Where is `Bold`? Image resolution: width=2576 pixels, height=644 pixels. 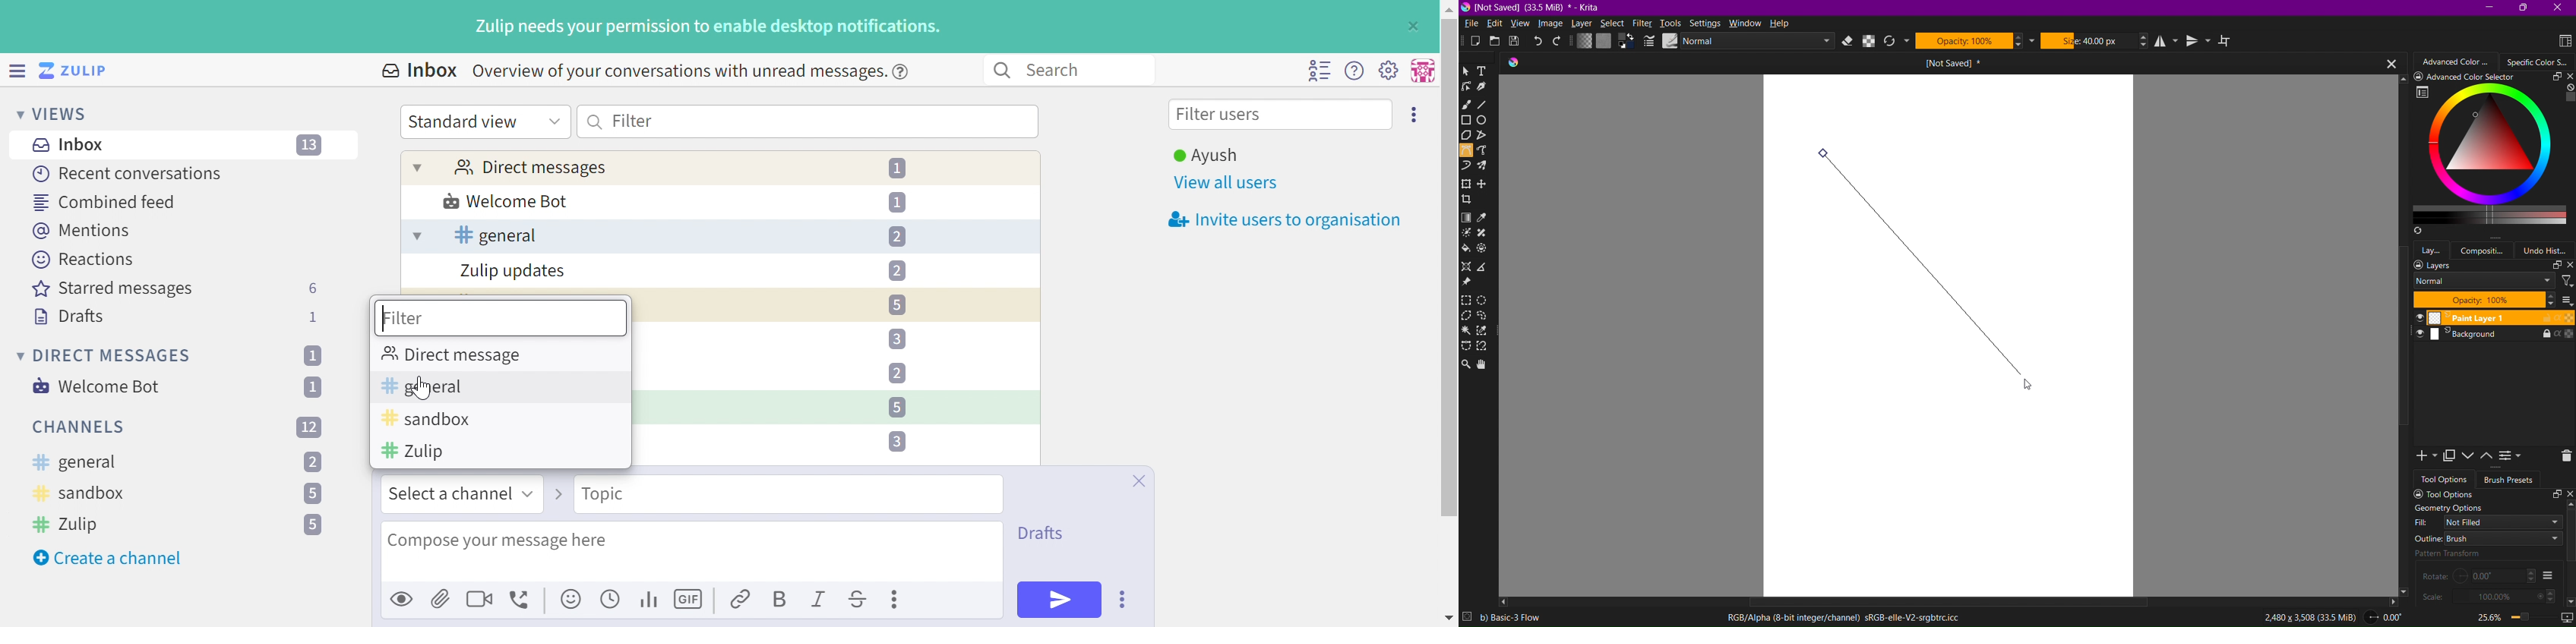
Bold is located at coordinates (779, 600).